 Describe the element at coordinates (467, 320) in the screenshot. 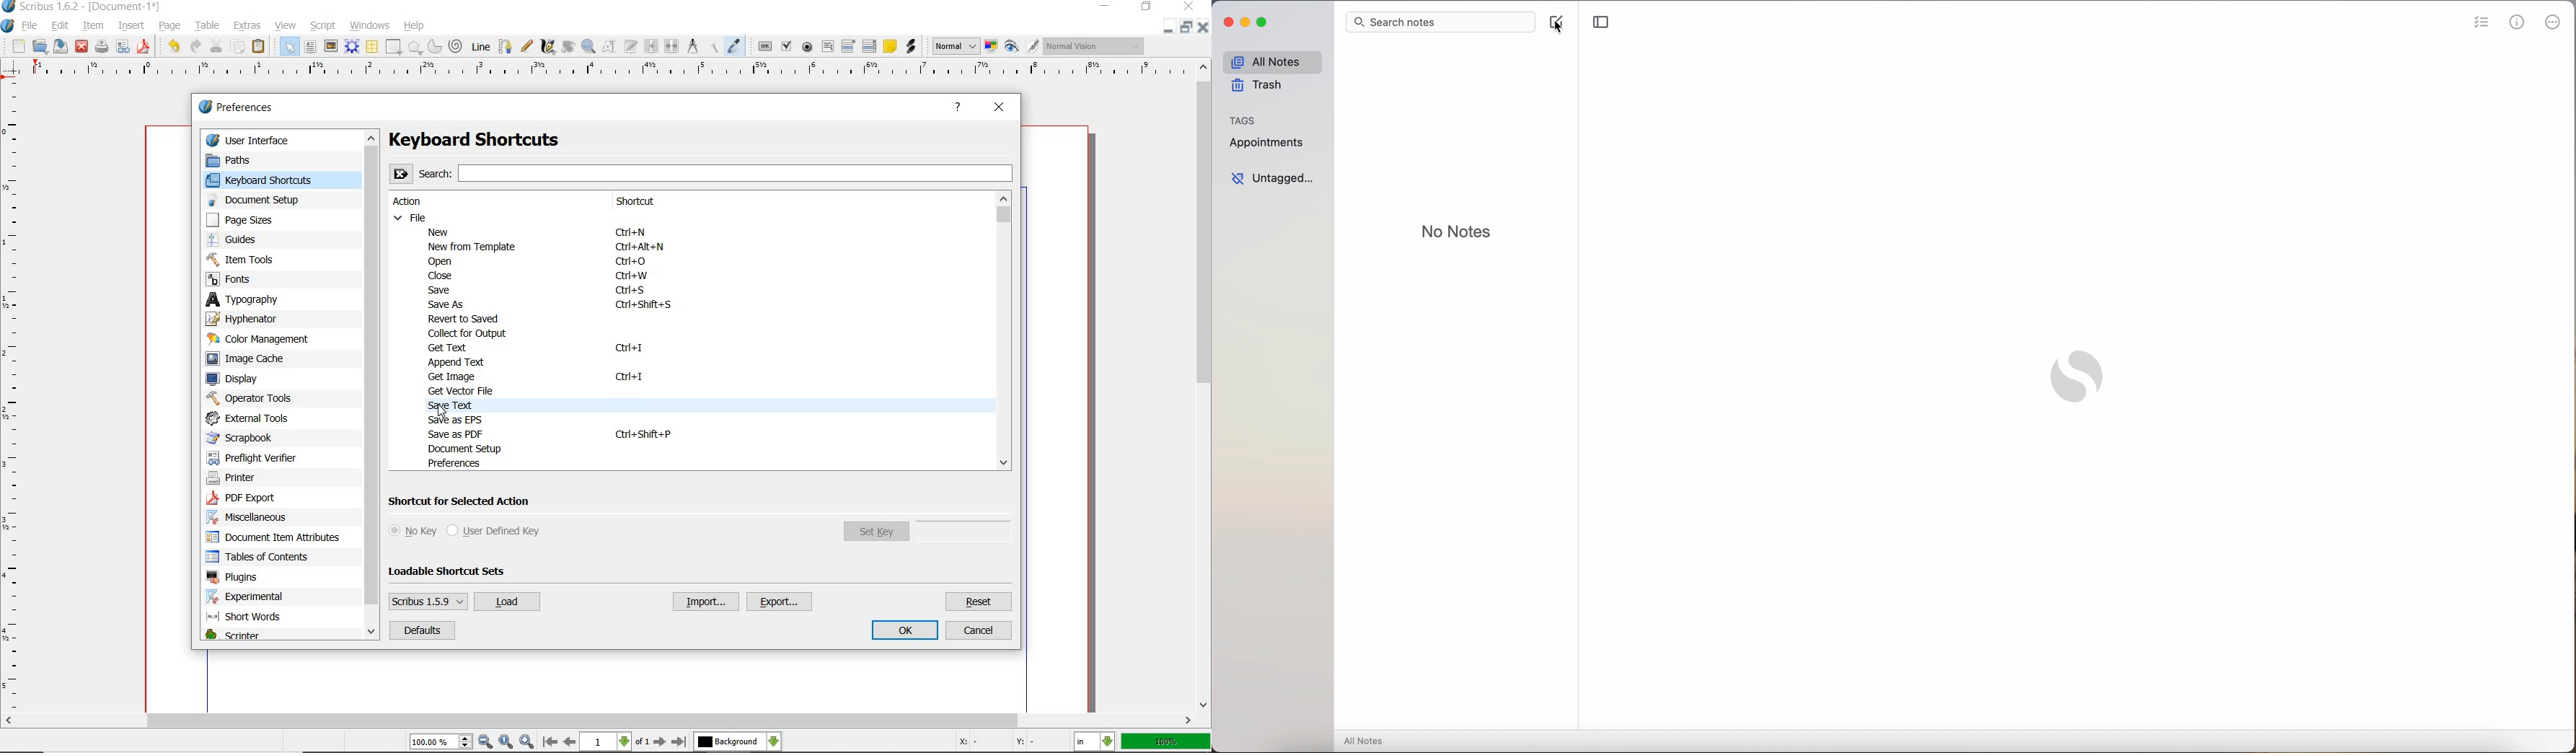

I see `revert to saved` at that location.